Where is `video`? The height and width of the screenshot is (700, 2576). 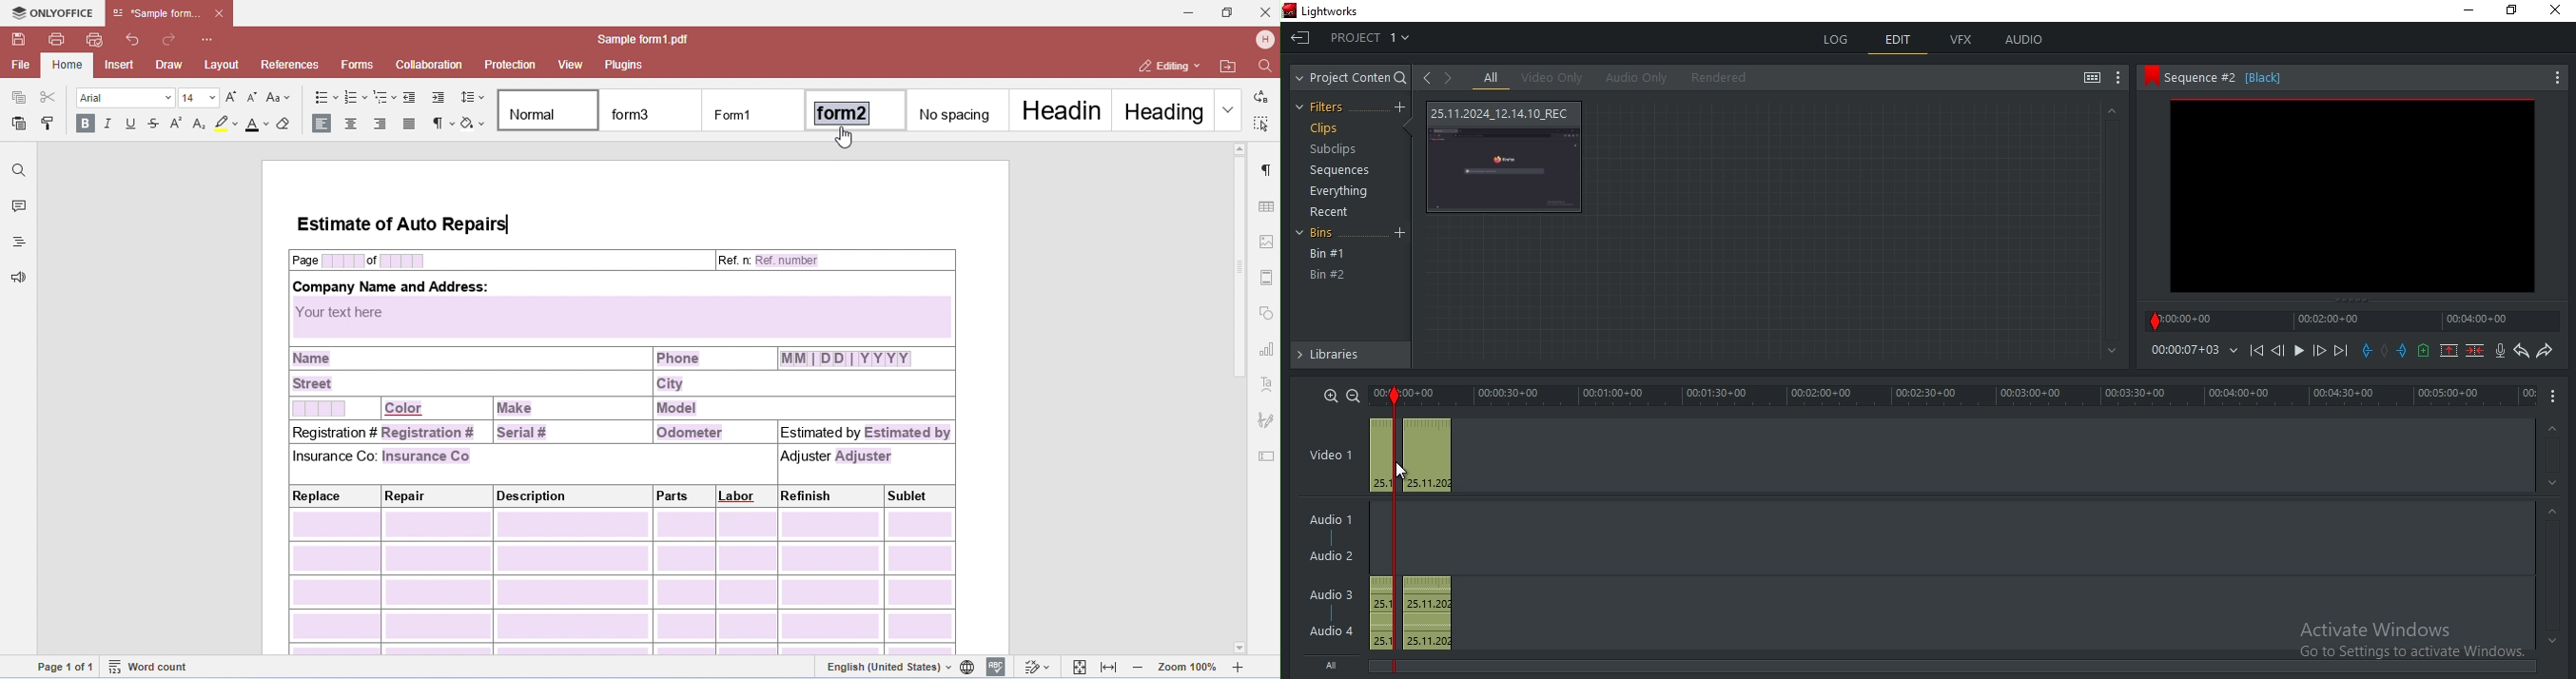 video is located at coordinates (1507, 157).